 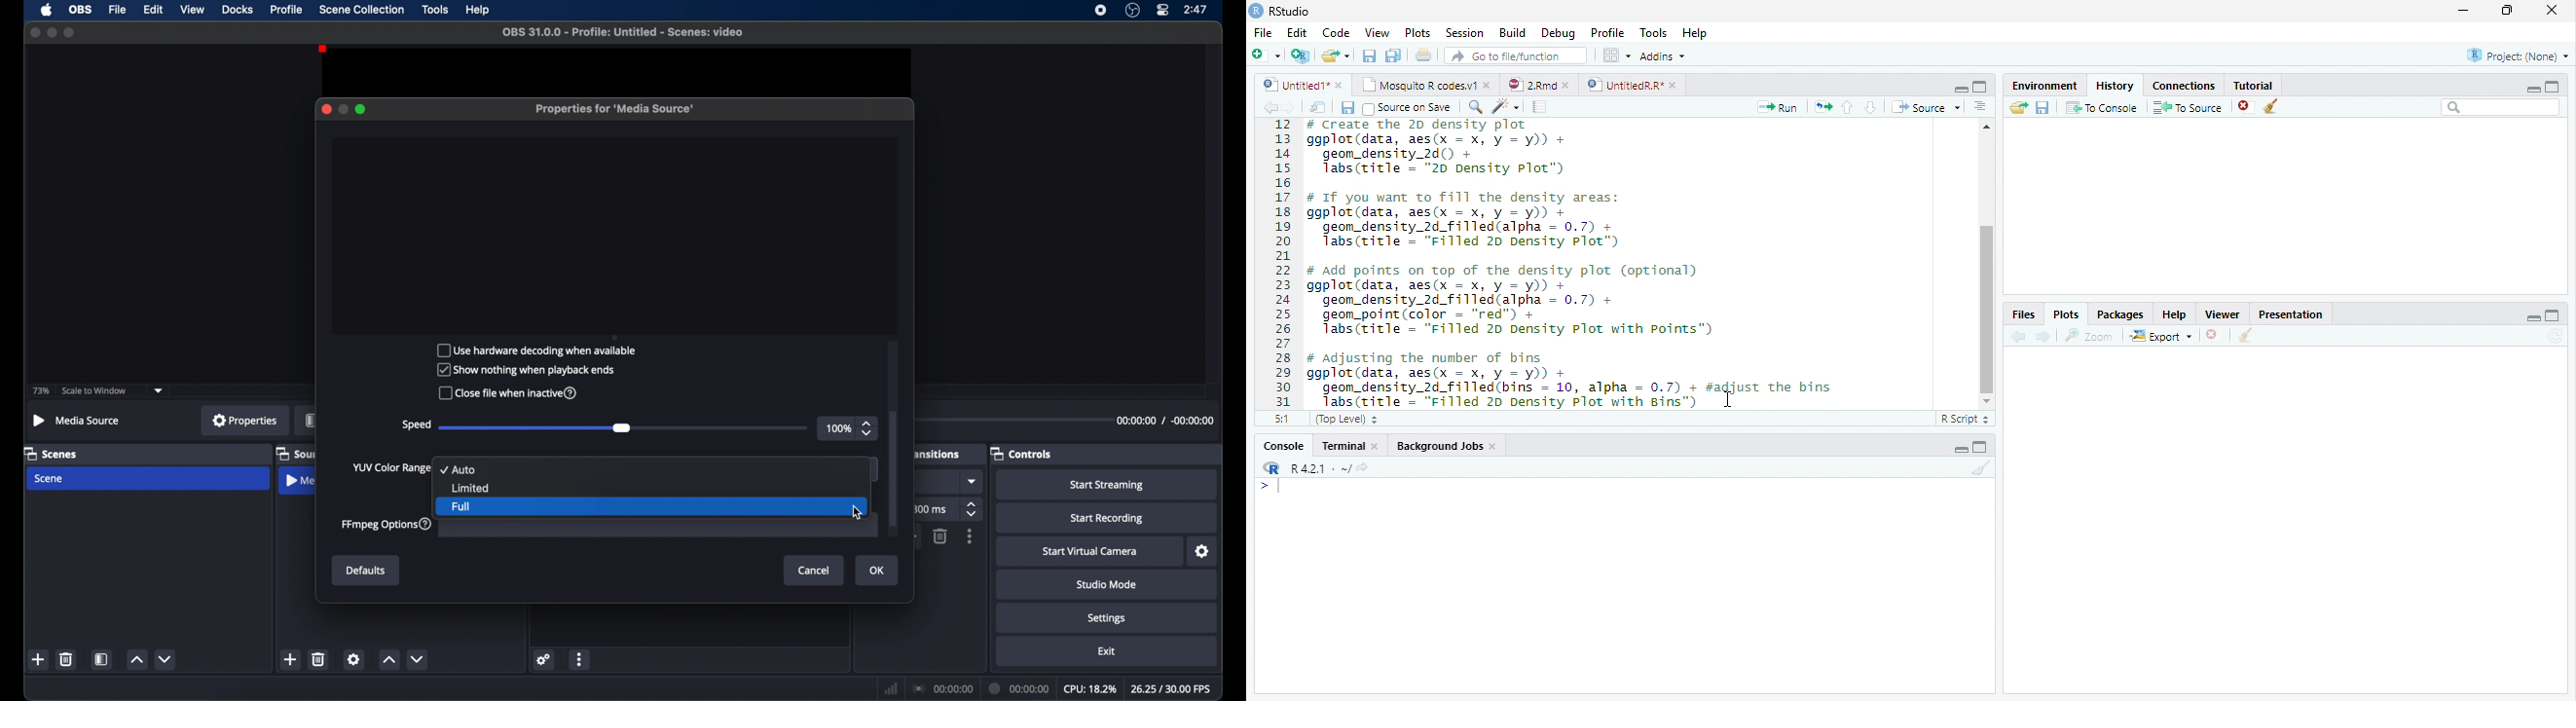 What do you see at coordinates (2044, 108) in the screenshot?
I see `save workspace` at bounding box center [2044, 108].